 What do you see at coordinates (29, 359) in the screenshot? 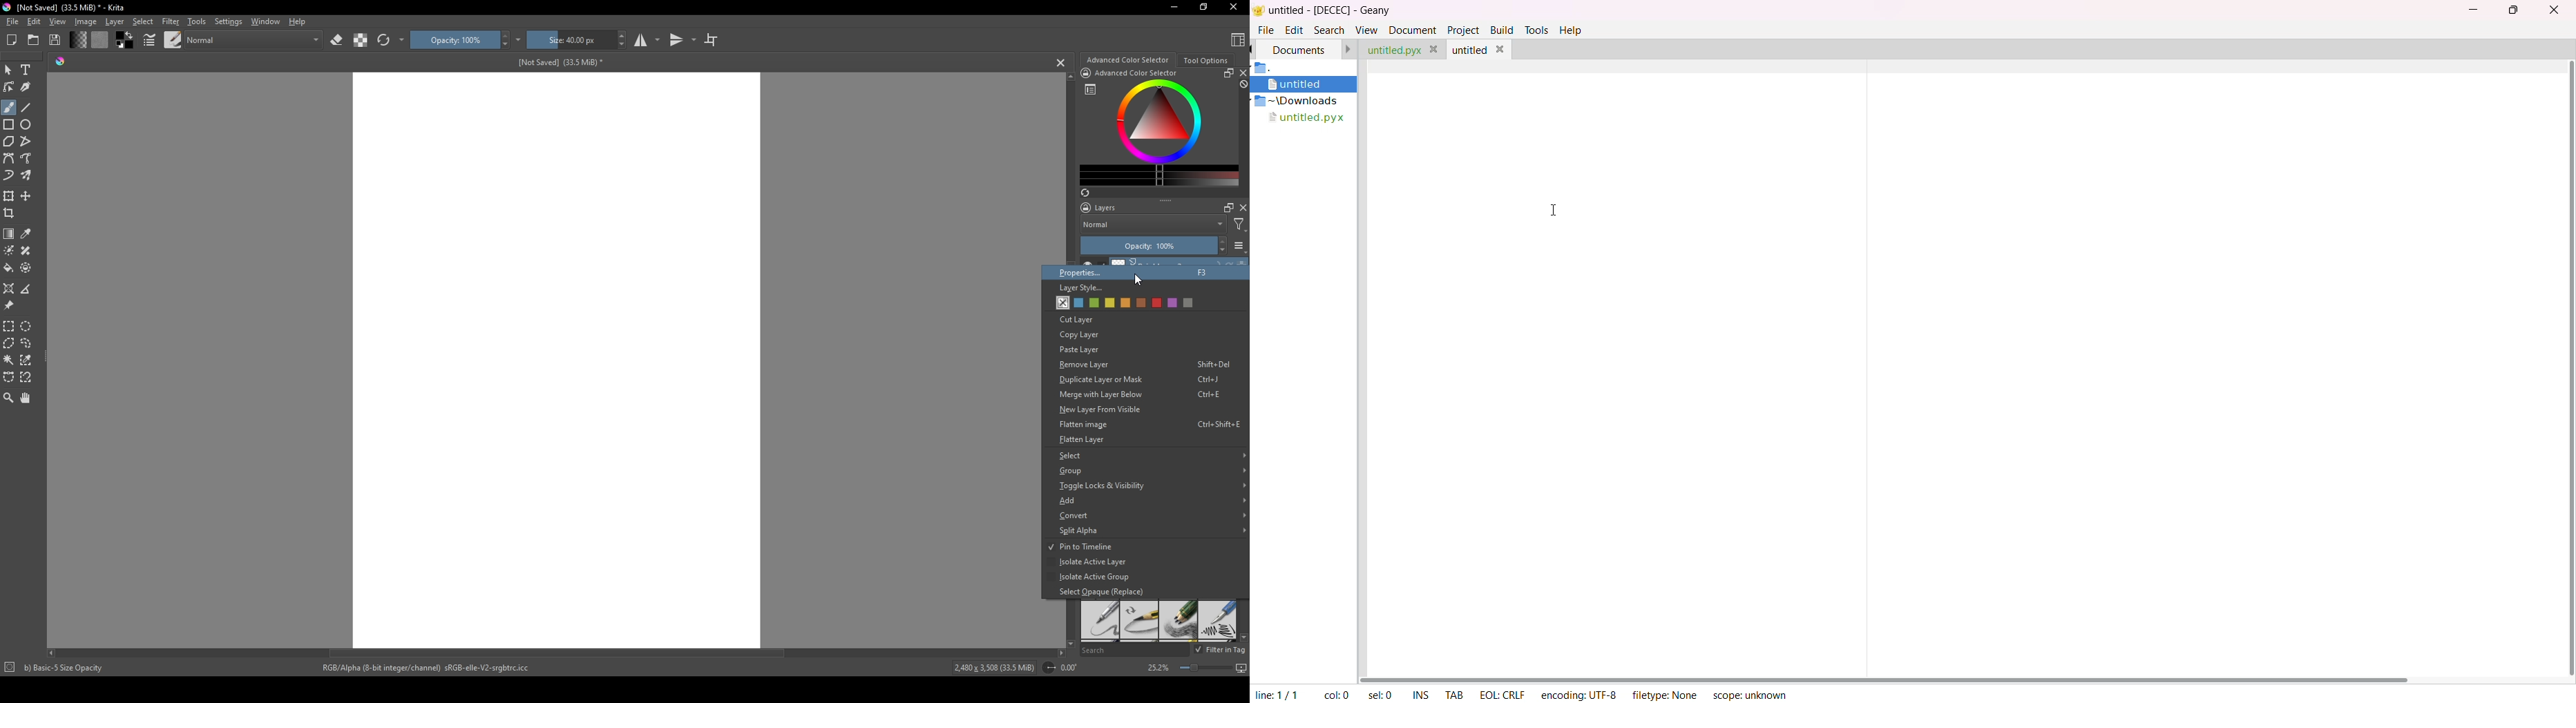
I see `similar color` at bounding box center [29, 359].